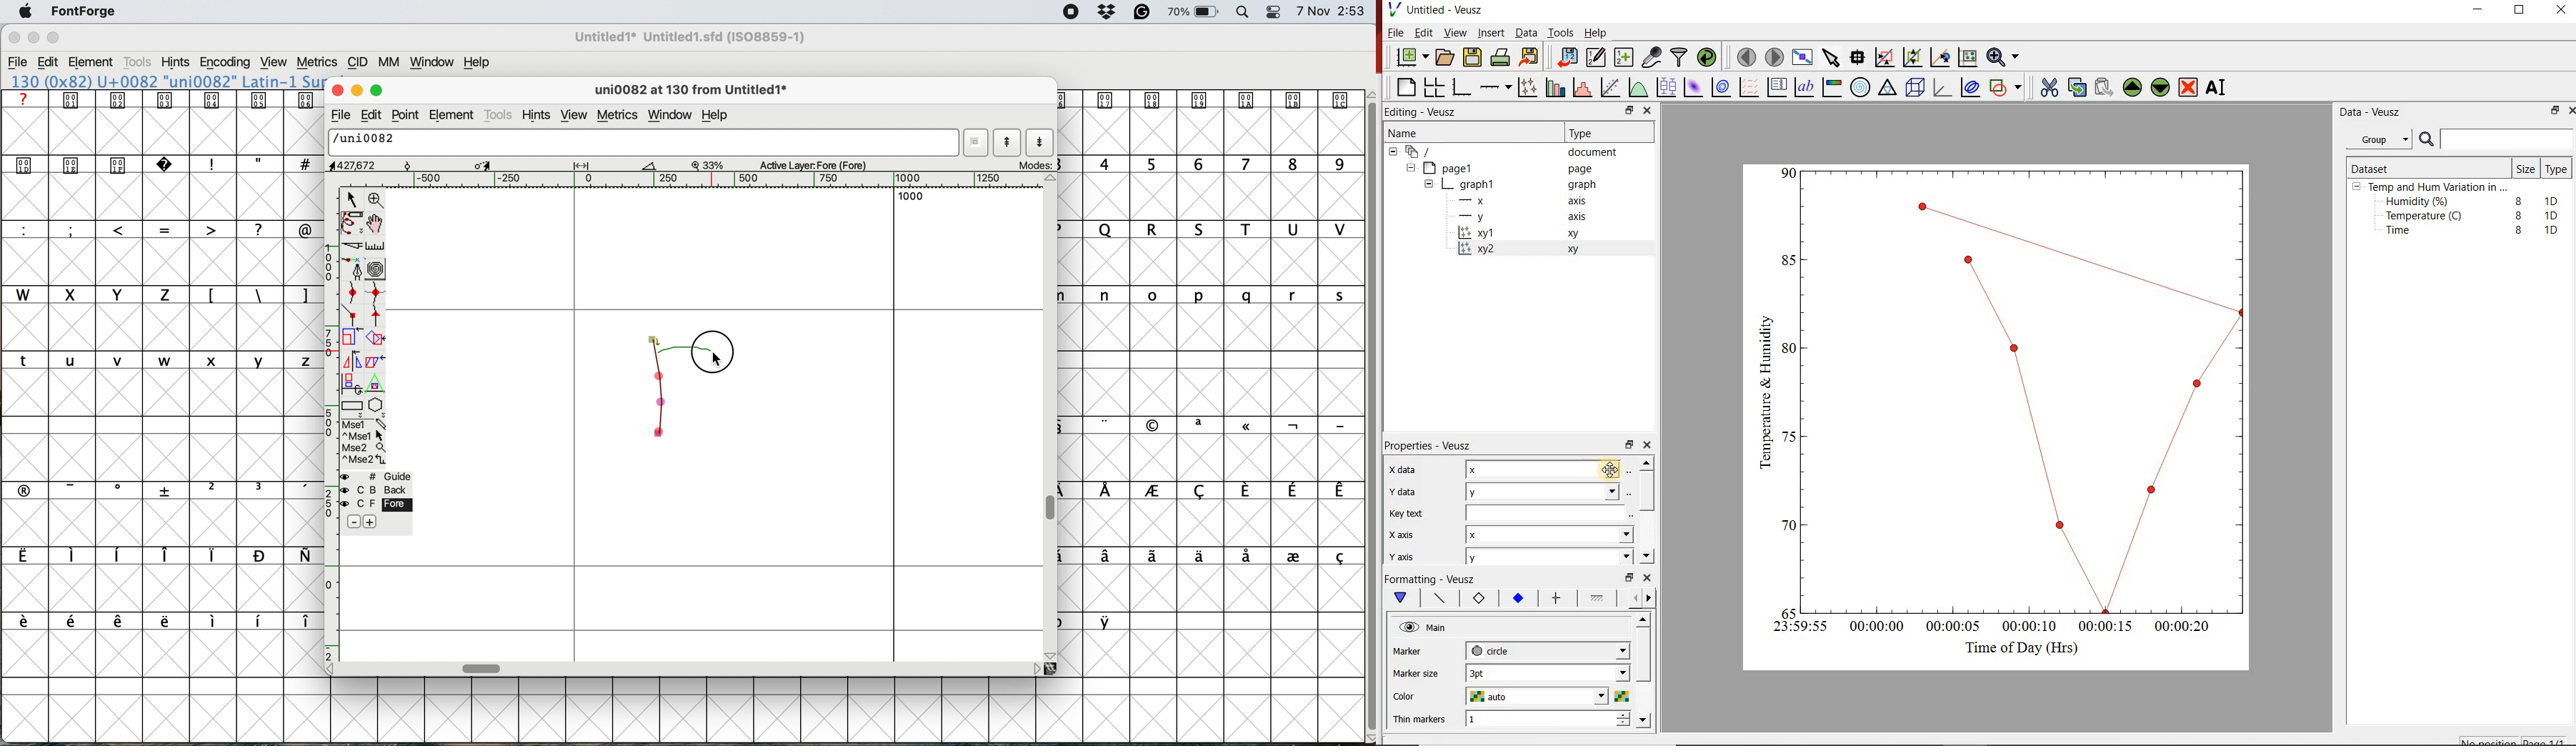 Image resolution: width=2576 pixels, height=756 pixels. Describe the element at coordinates (375, 505) in the screenshot. I see `fore` at that location.